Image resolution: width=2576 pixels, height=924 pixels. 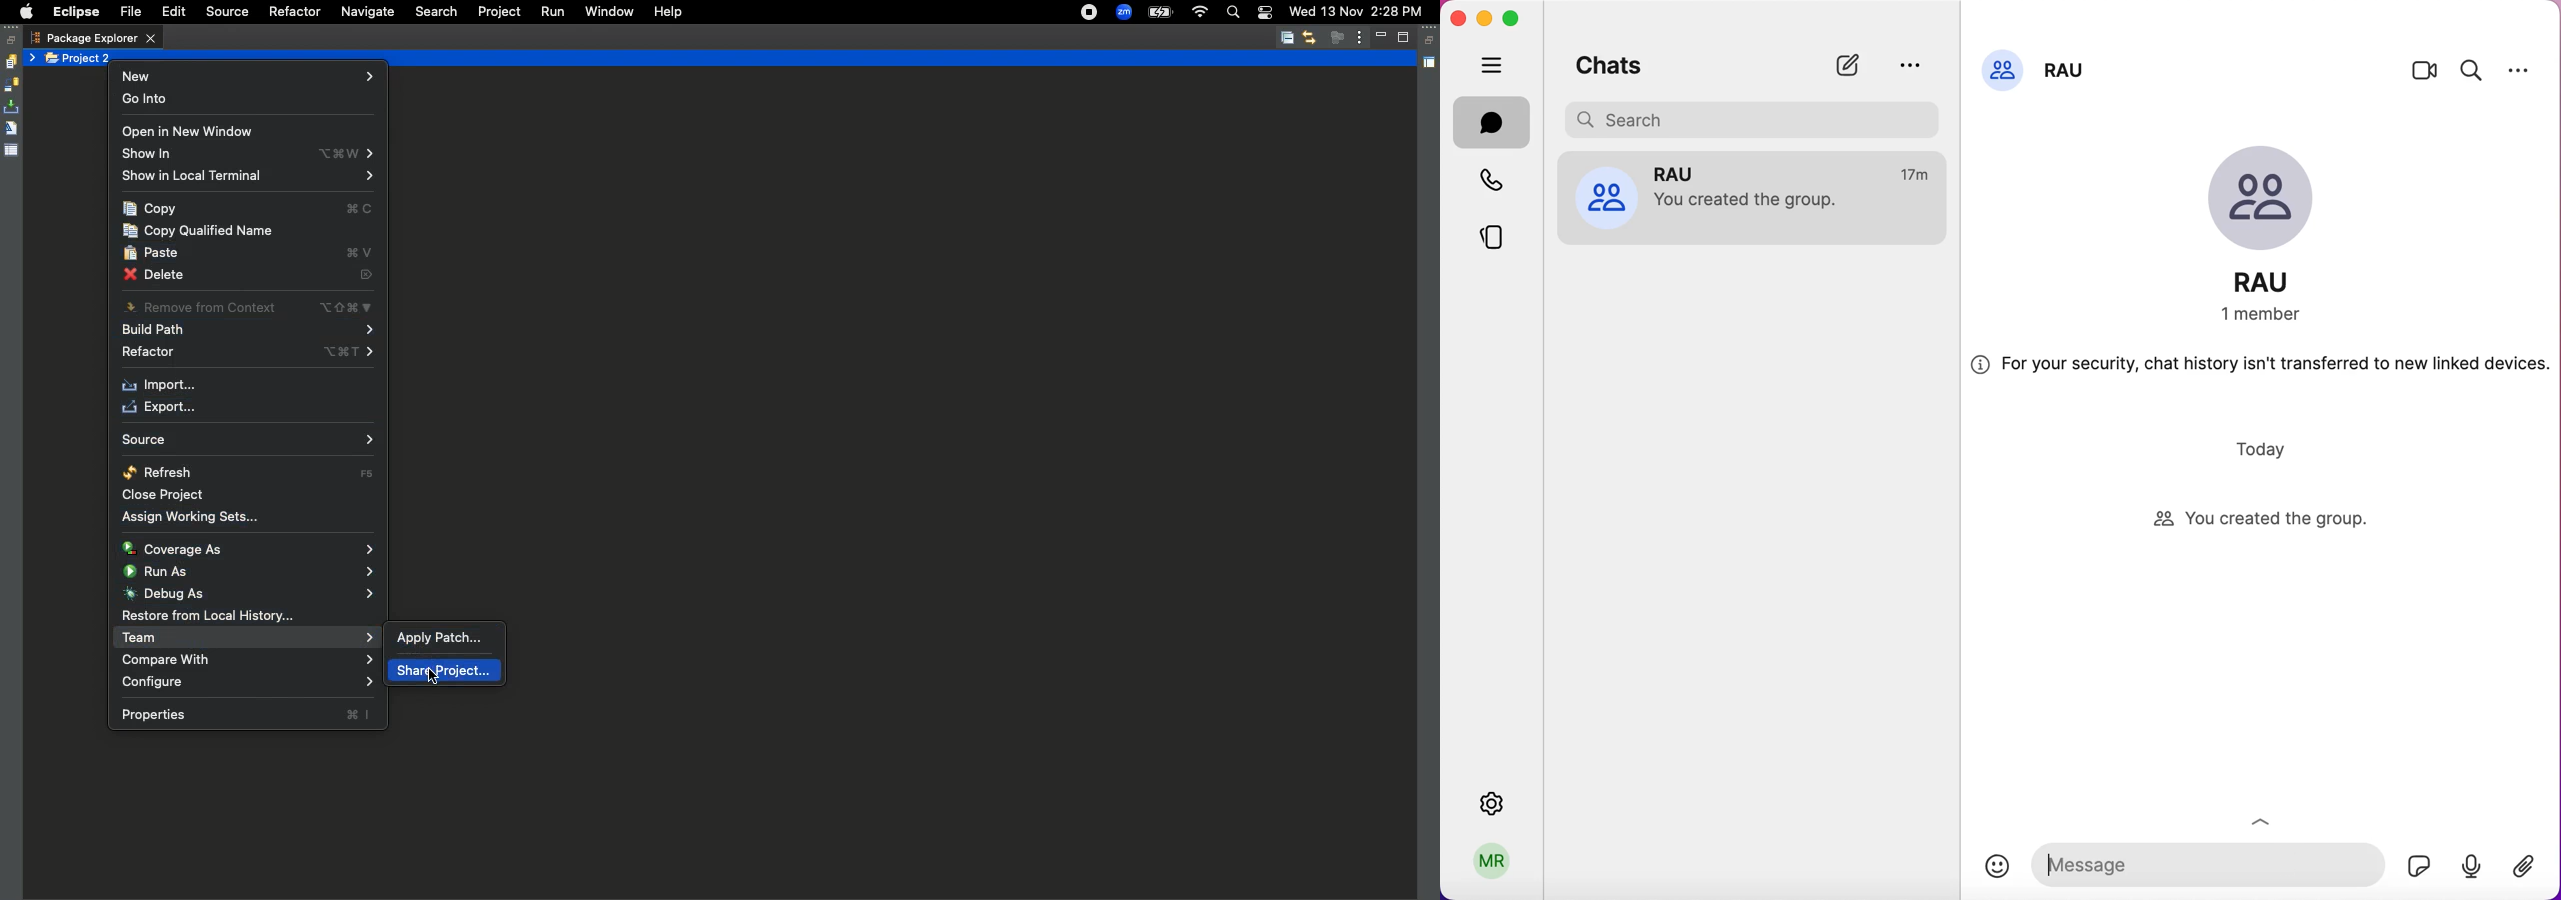 What do you see at coordinates (23, 12) in the screenshot?
I see `Apple logo` at bounding box center [23, 12].